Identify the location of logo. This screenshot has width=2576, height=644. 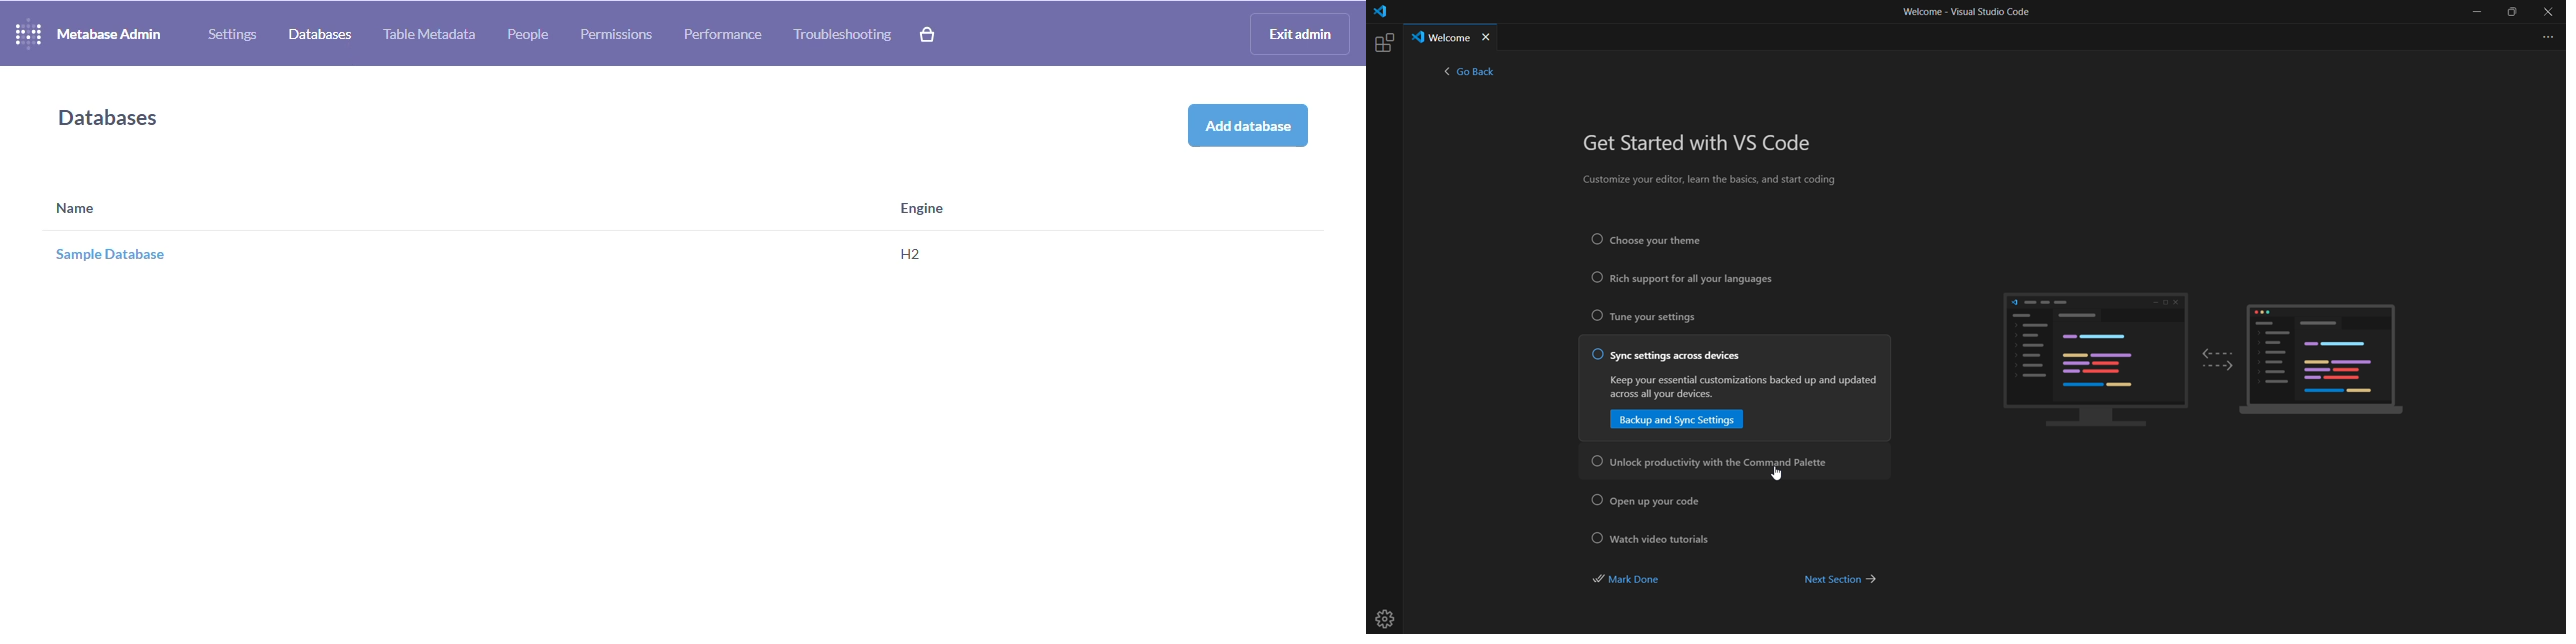
(28, 33).